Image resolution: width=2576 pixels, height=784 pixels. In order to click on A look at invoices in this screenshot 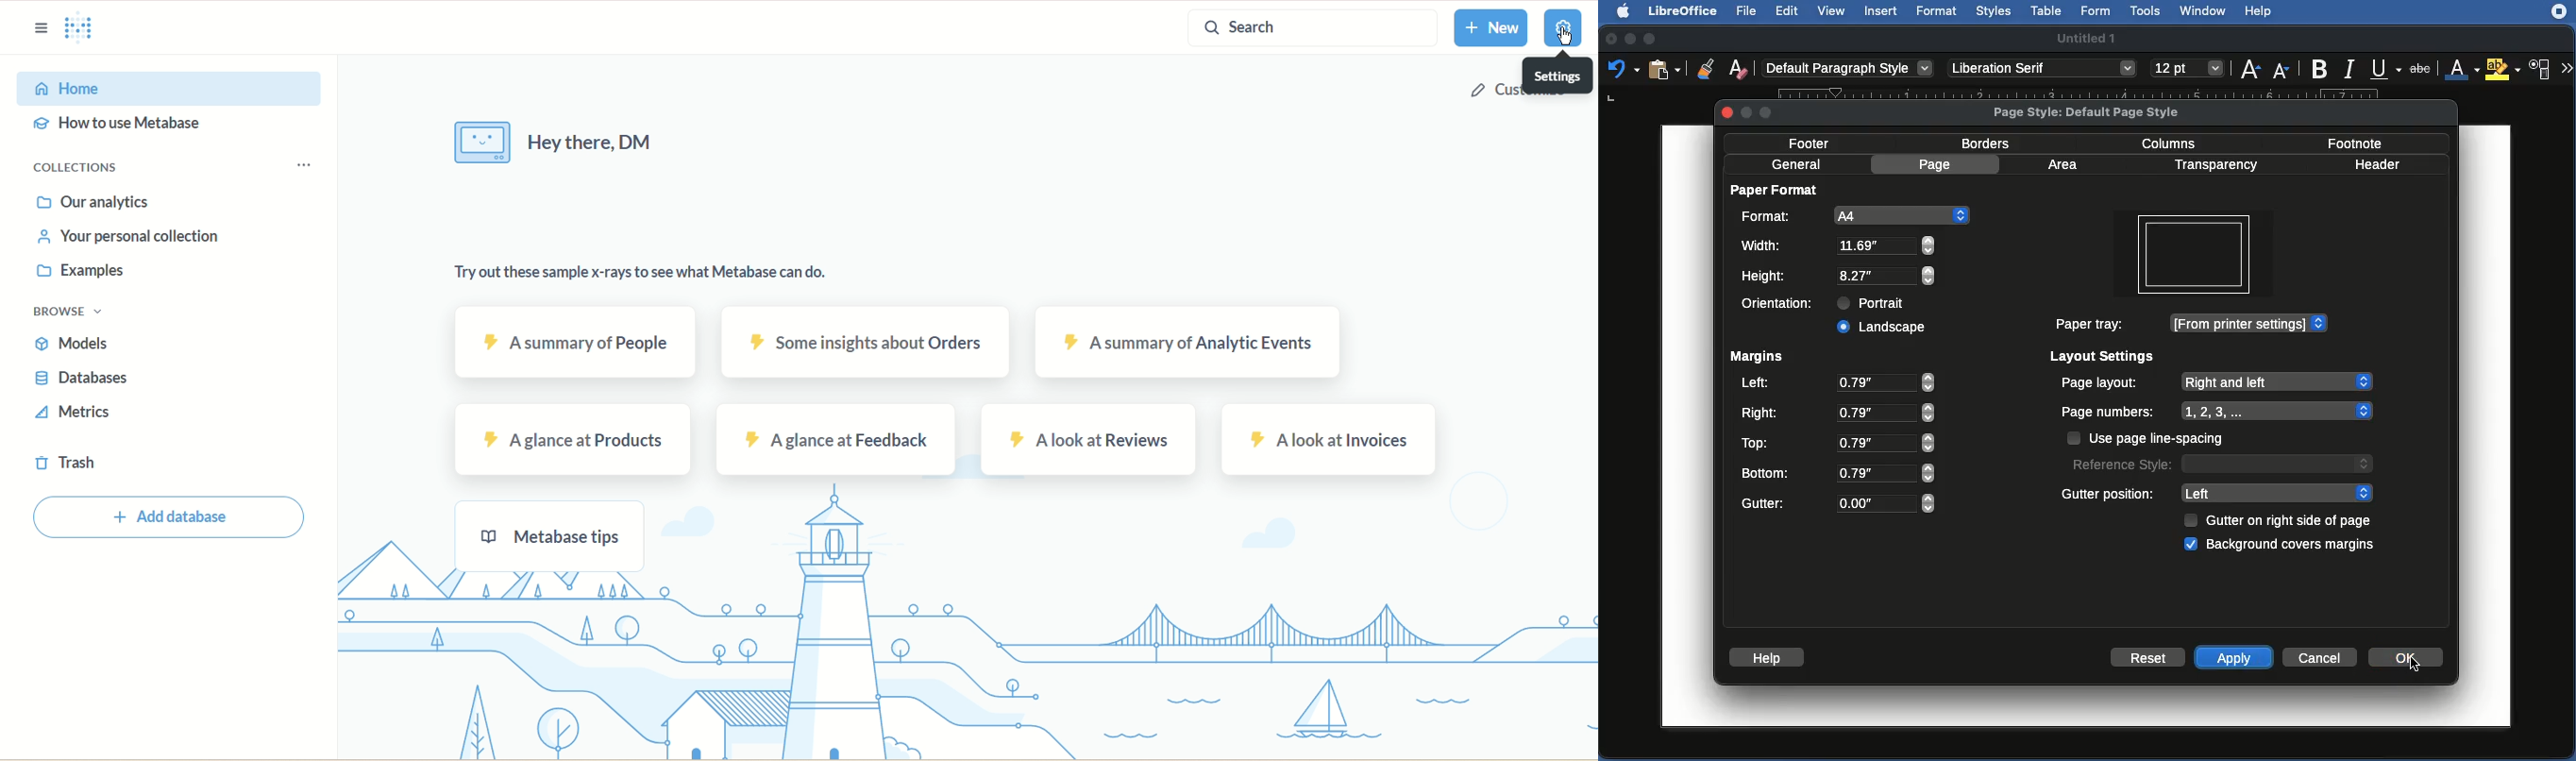, I will do `click(1334, 442)`.